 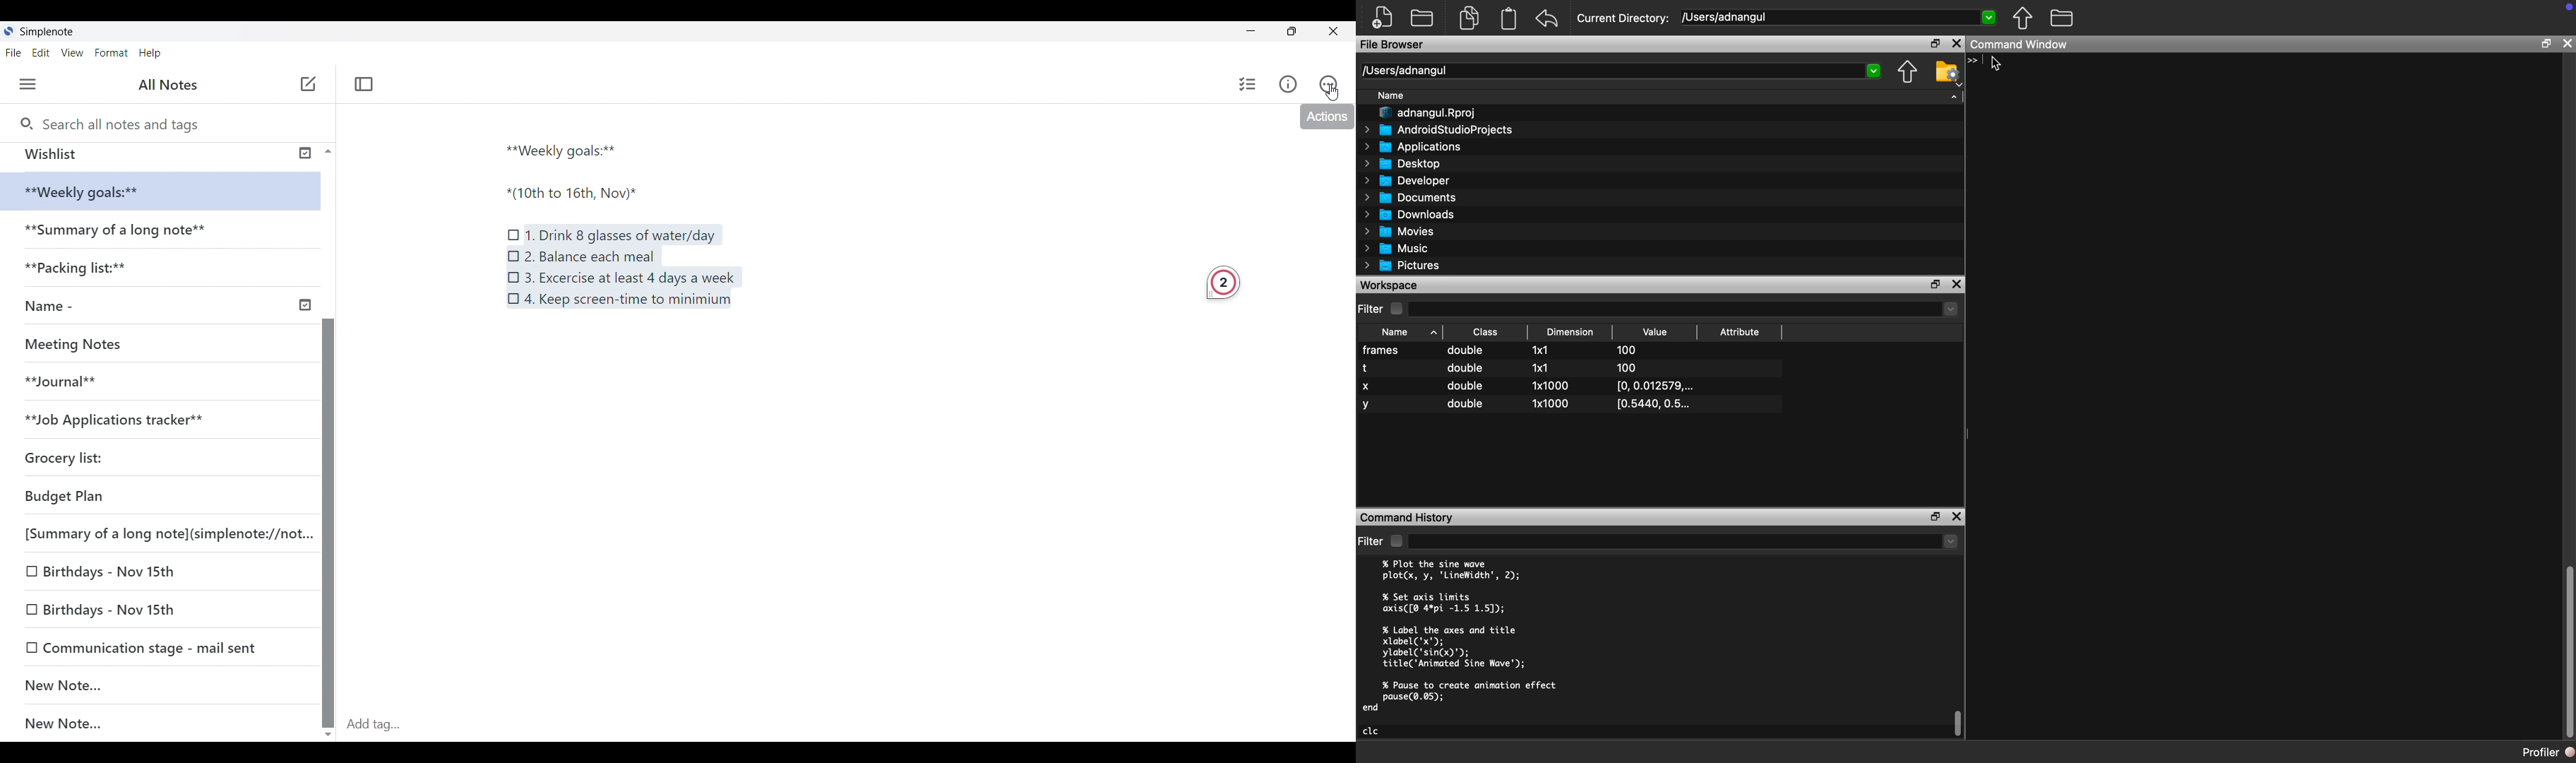 What do you see at coordinates (1339, 30) in the screenshot?
I see `Close` at bounding box center [1339, 30].